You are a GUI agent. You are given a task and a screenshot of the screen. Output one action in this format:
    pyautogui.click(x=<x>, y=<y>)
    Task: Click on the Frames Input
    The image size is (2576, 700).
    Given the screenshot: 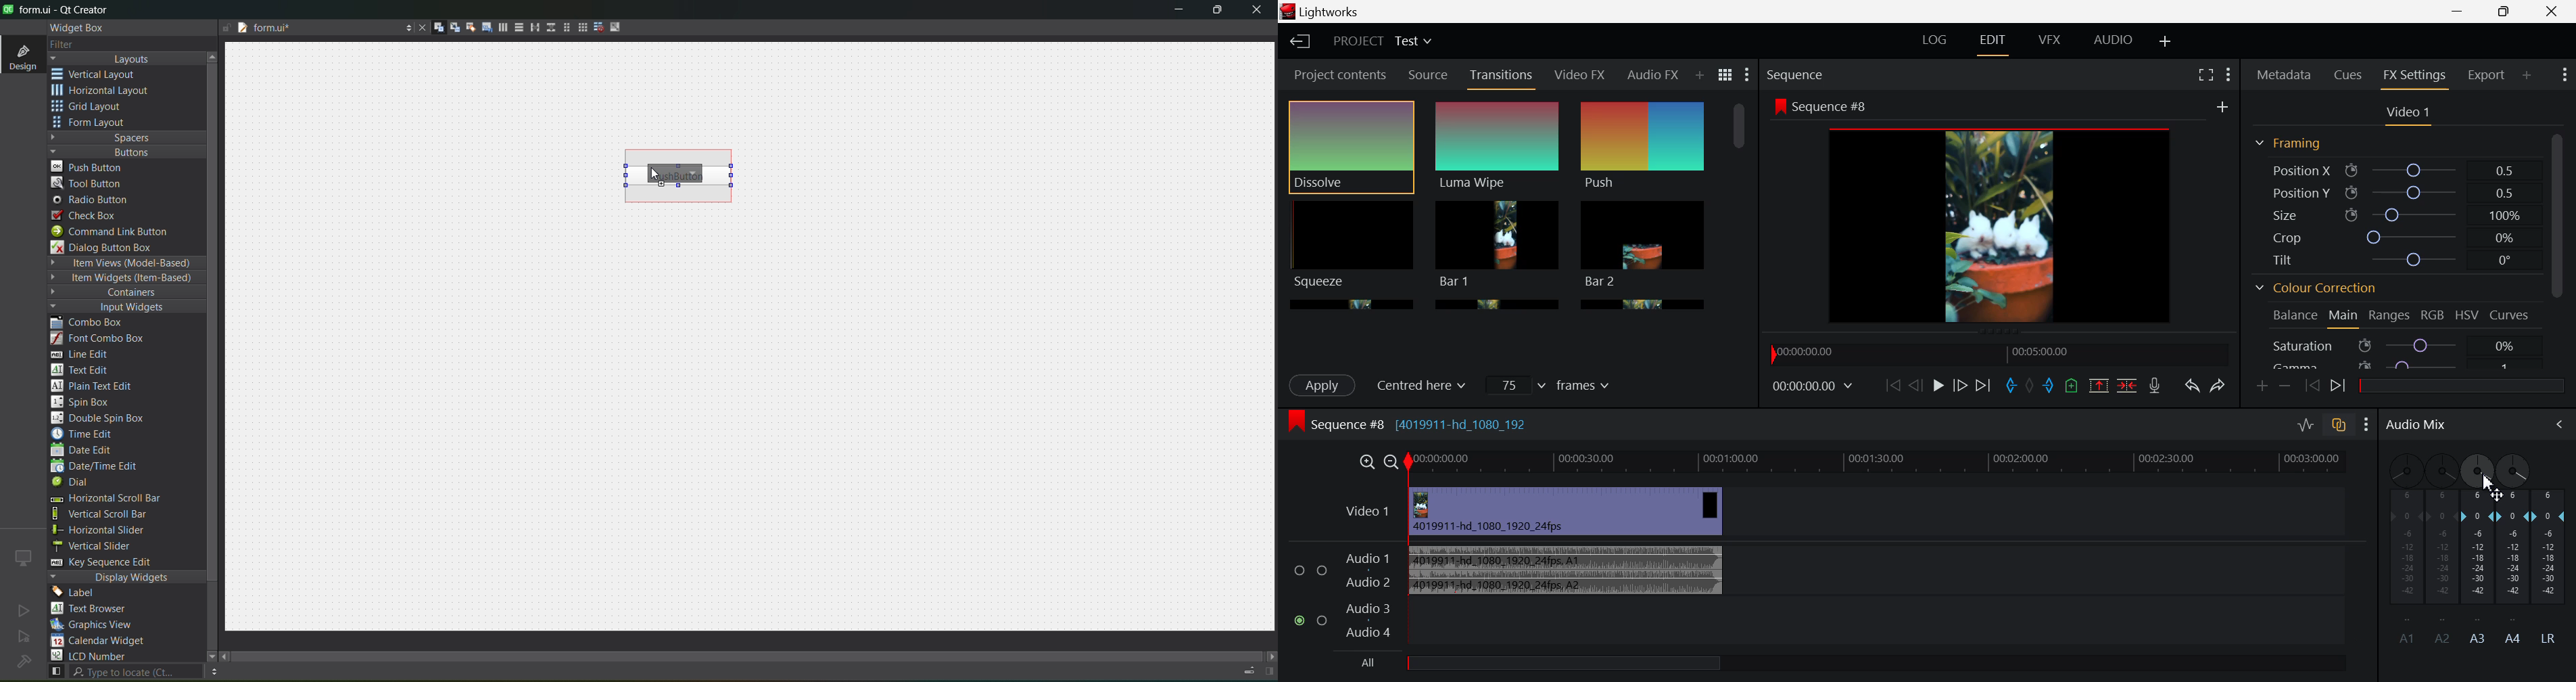 What is the action you would take?
    pyautogui.click(x=1551, y=384)
    